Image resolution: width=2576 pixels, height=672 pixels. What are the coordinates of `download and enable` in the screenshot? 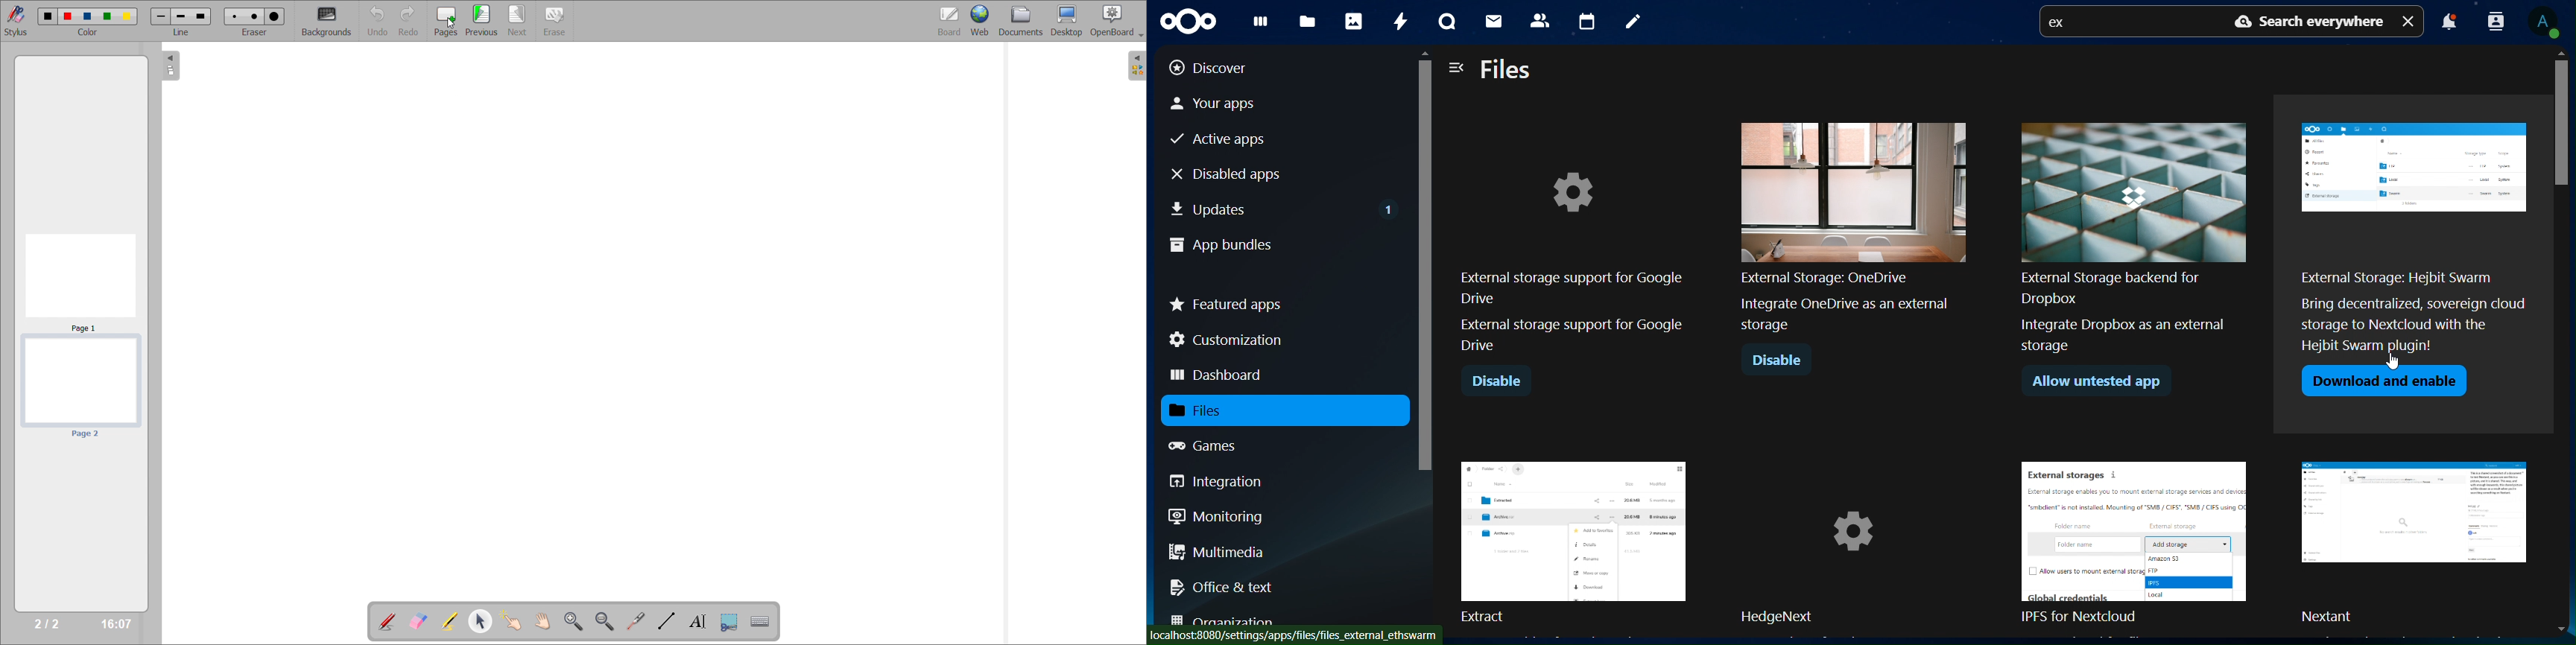 It's located at (2104, 382).